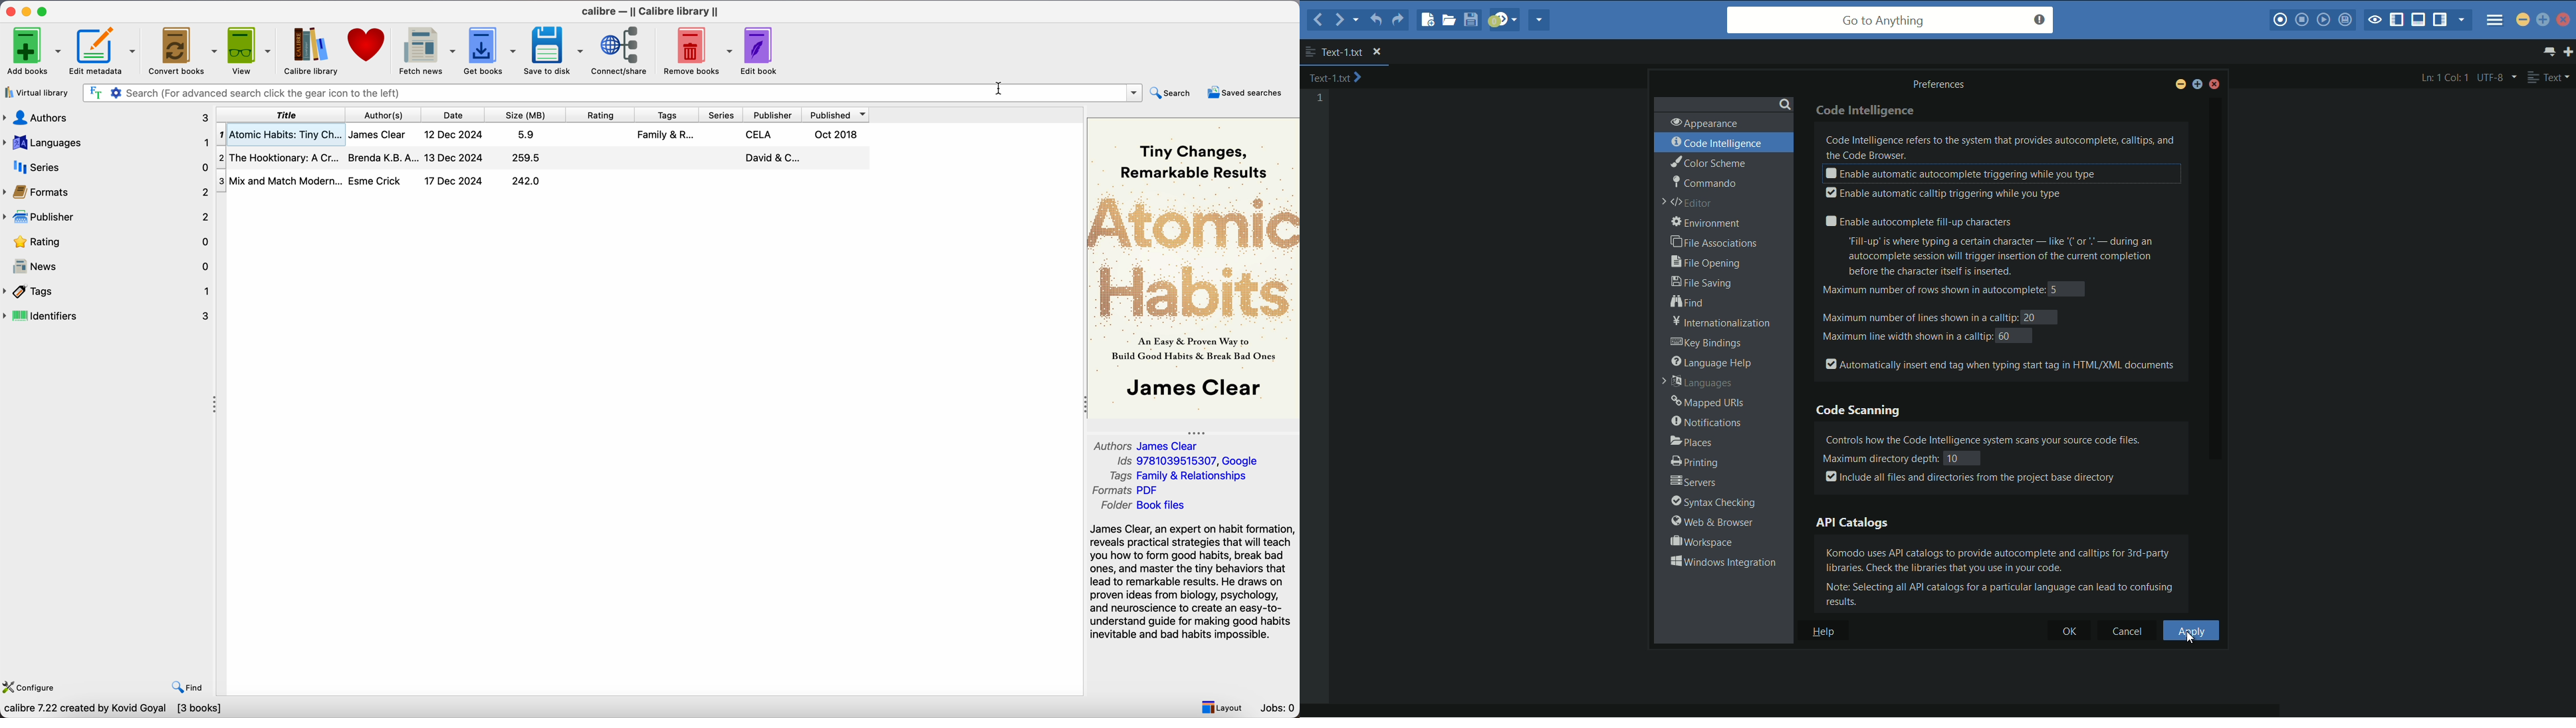 The height and width of the screenshot is (728, 2576). What do you see at coordinates (760, 49) in the screenshot?
I see `edit book` at bounding box center [760, 49].